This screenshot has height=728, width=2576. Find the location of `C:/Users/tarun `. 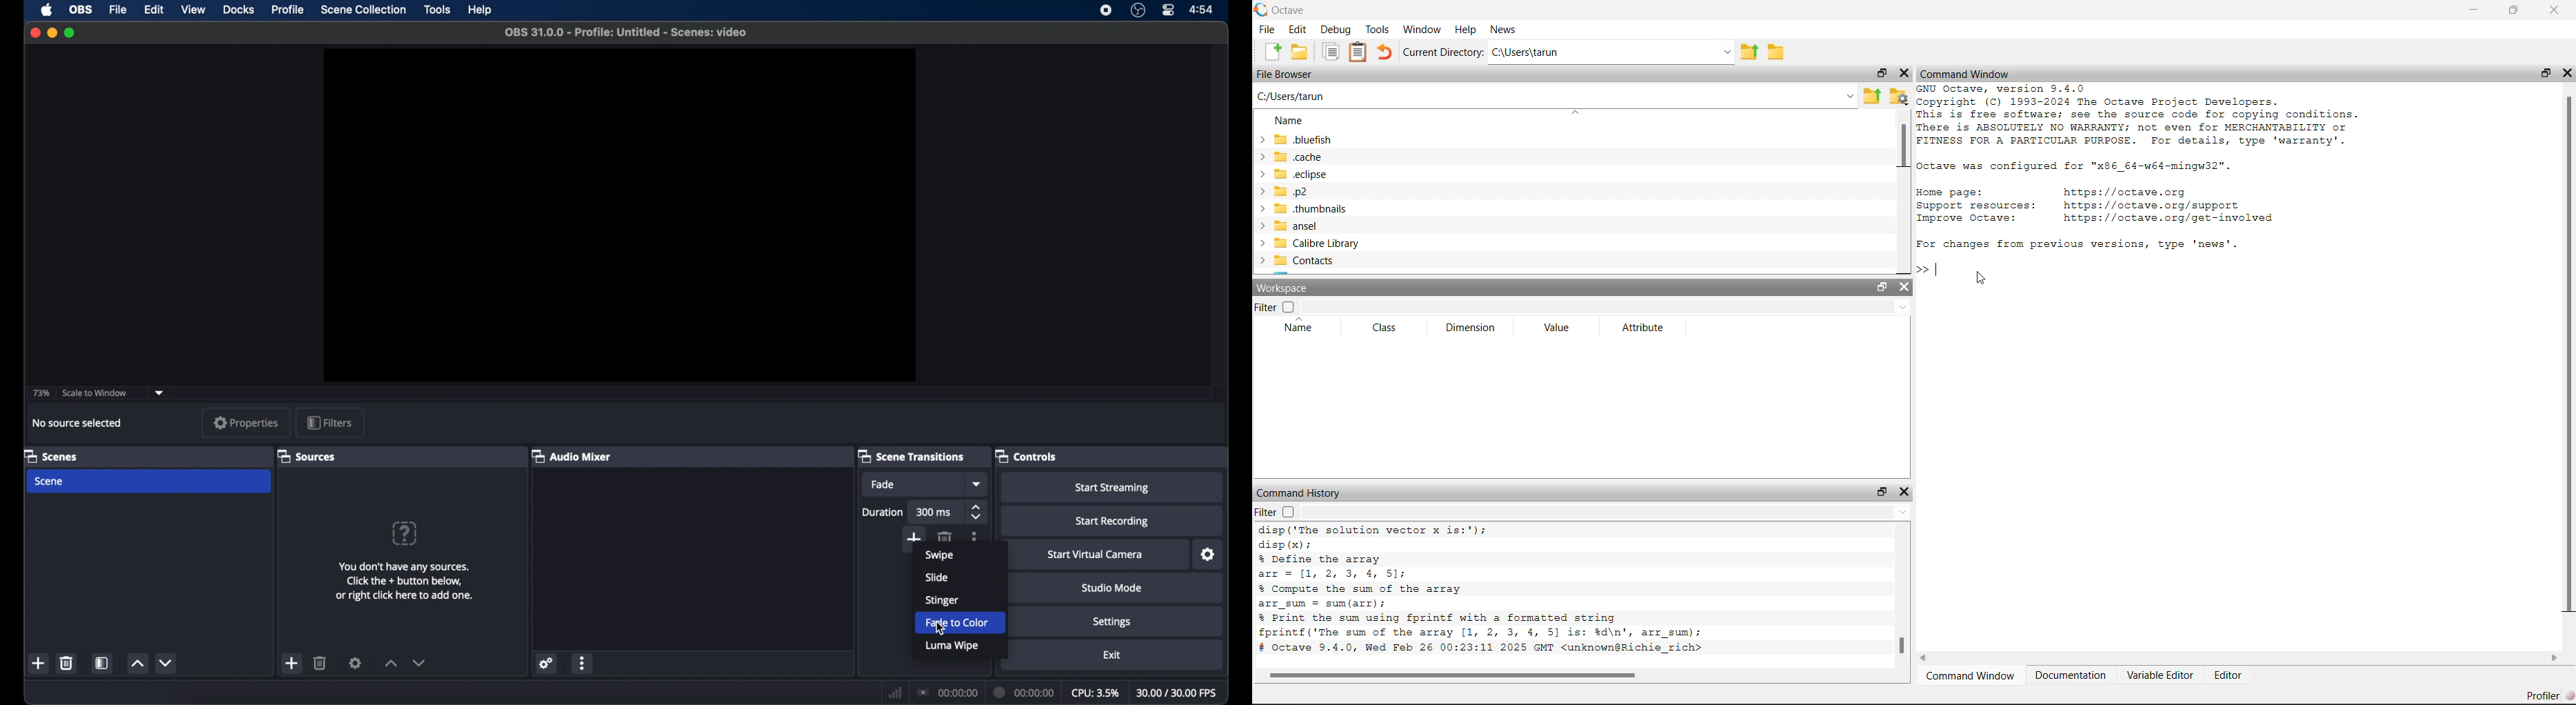

C:/Users/tarun  is located at coordinates (1556, 96).